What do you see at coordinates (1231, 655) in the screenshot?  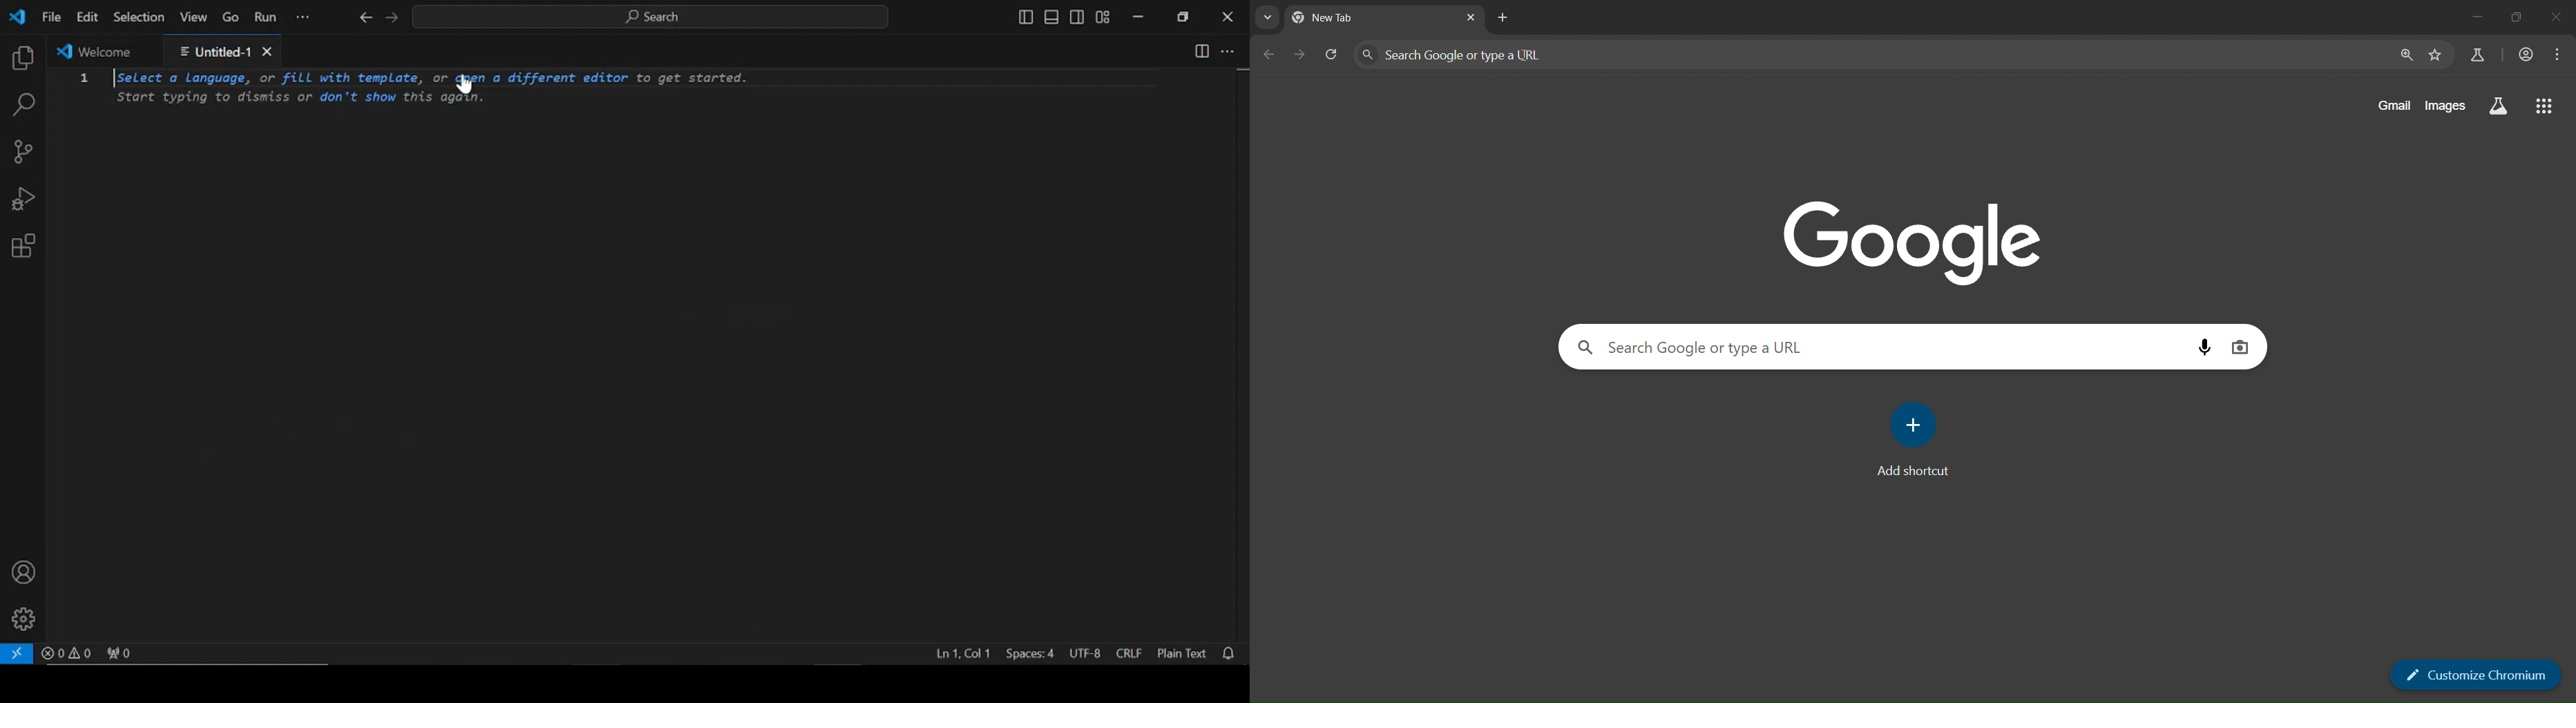 I see `notifications` at bounding box center [1231, 655].